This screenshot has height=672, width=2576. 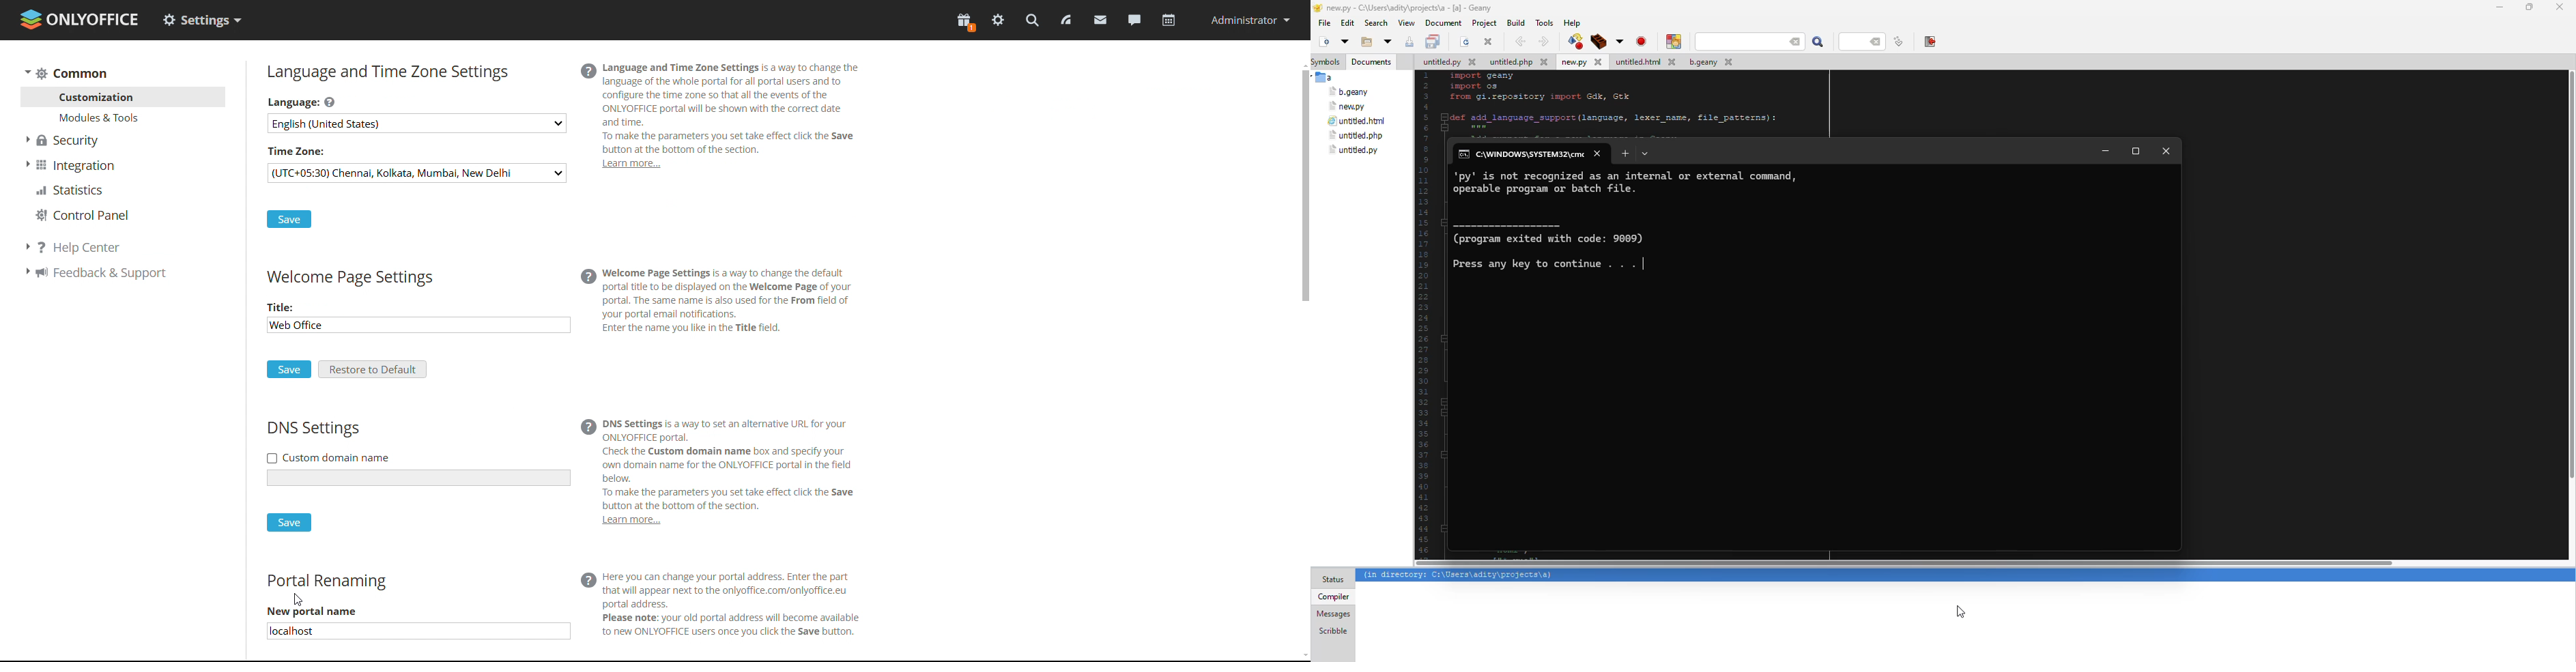 I want to click on common, so click(x=65, y=73).